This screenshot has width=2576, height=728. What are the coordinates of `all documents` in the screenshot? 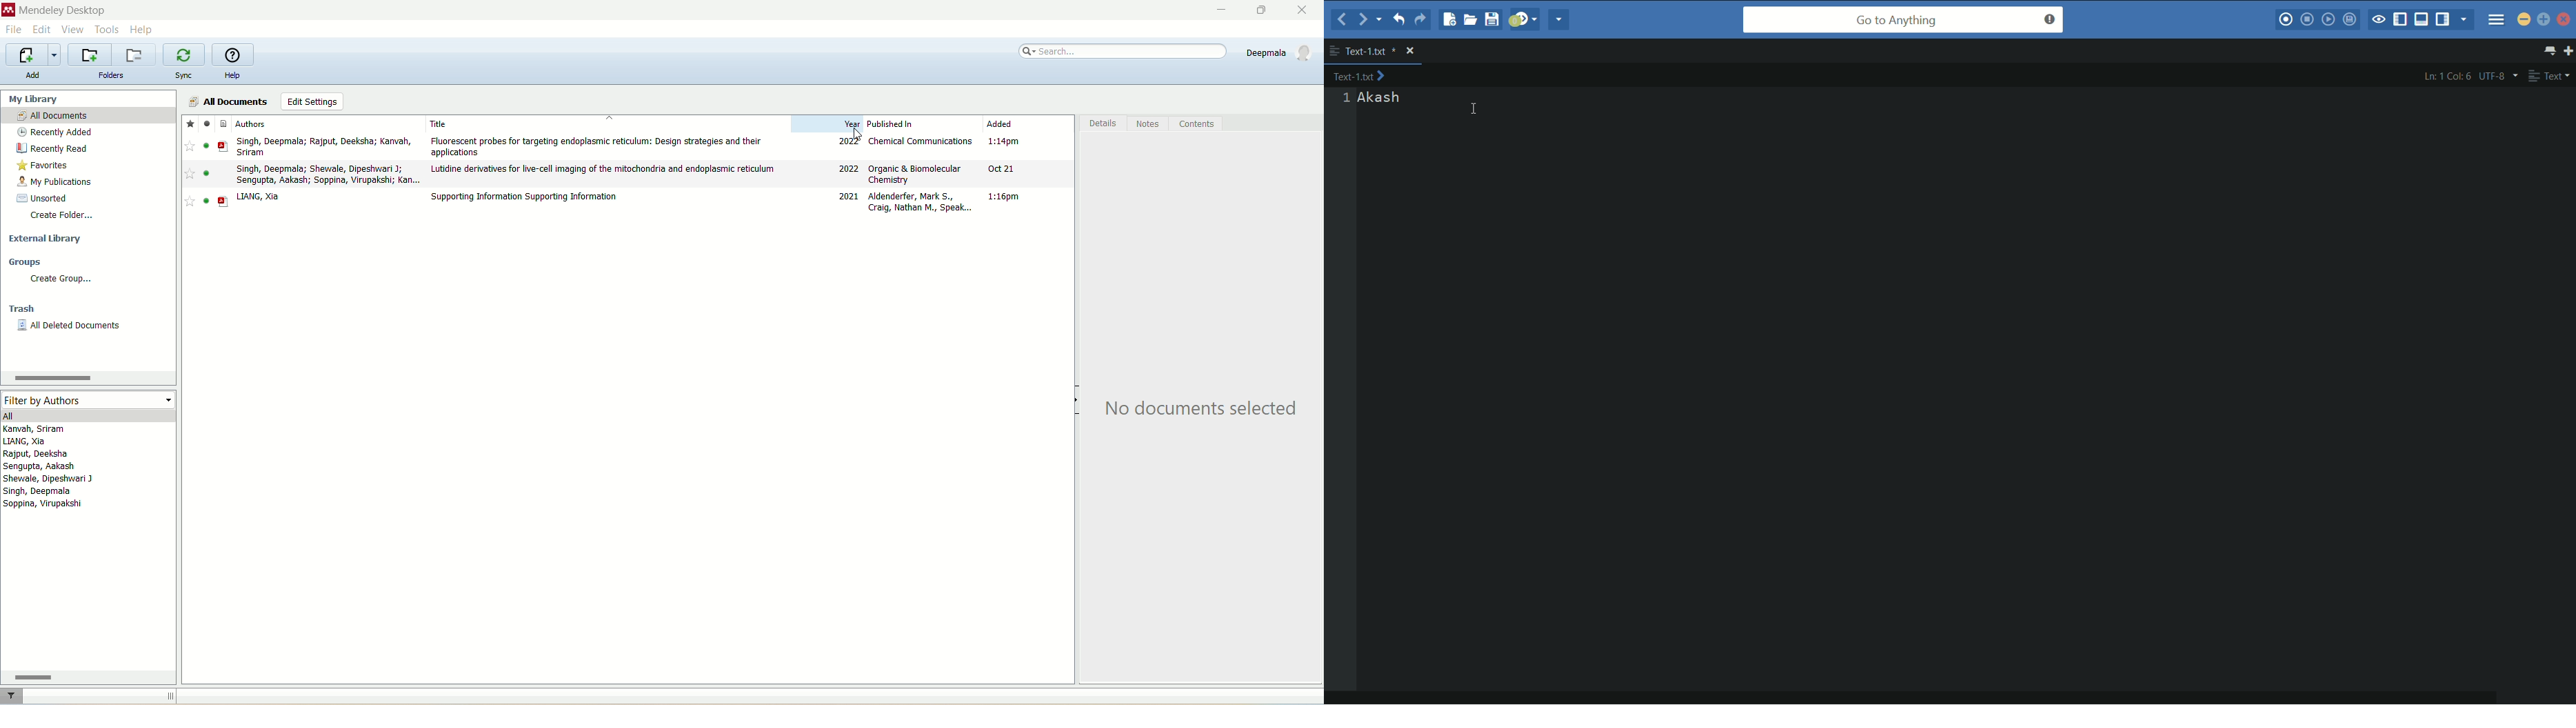 It's located at (229, 101).